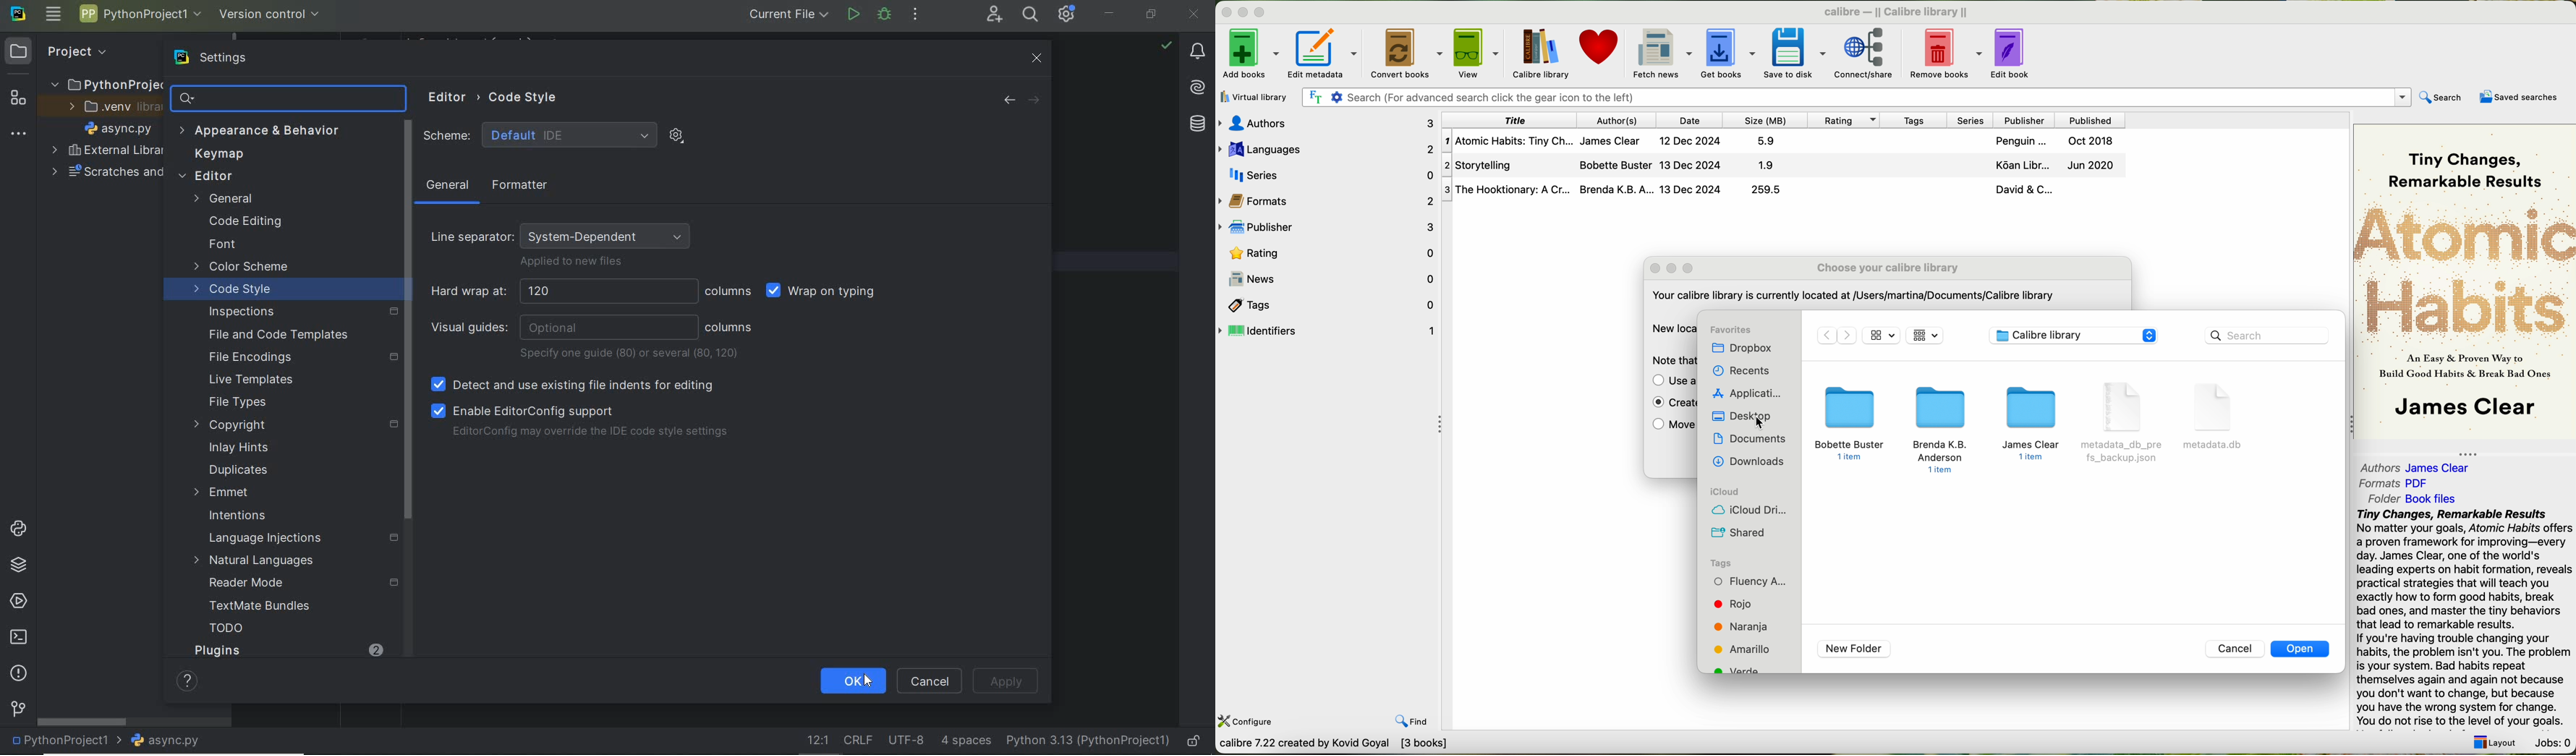 The image size is (2576, 756). Describe the element at coordinates (2413, 499) in the screenshot. I see `folder: Book Files` at that location.